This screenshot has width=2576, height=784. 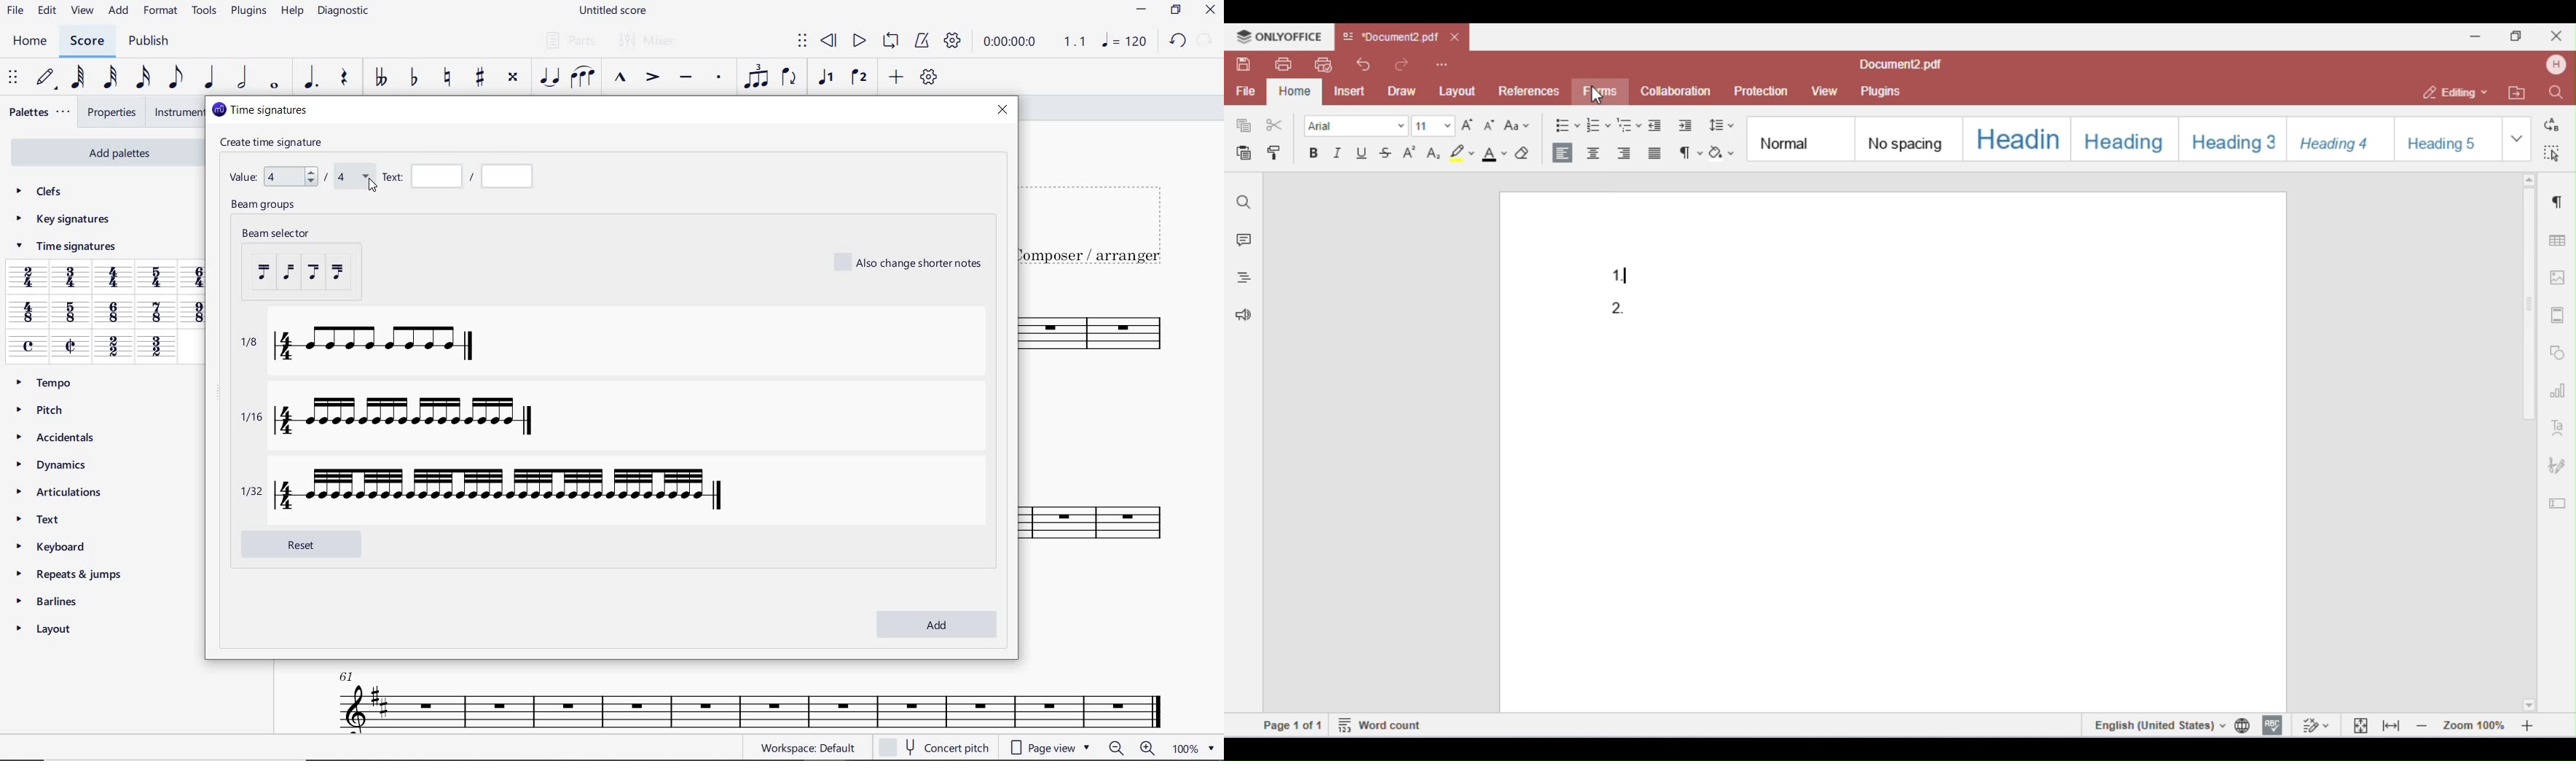 I want to click on VOICE 1, so click(x=828, y=79).